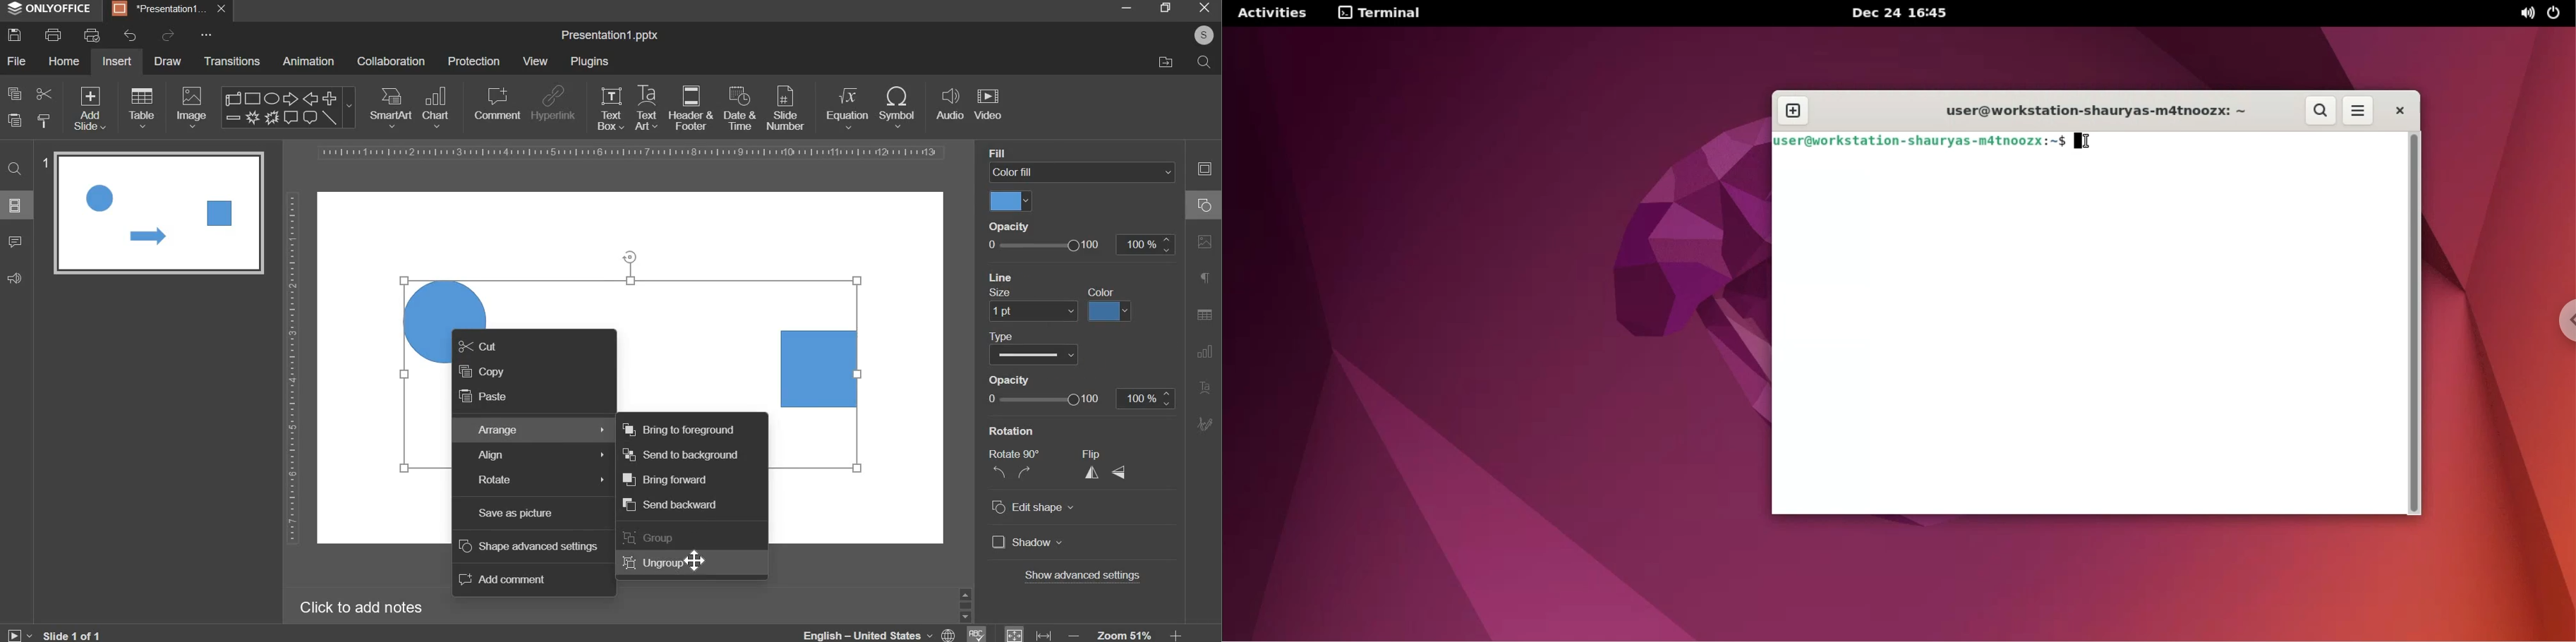  Describe the element at coordinates (975, 633) in the screenshot. I see `language` at that location.